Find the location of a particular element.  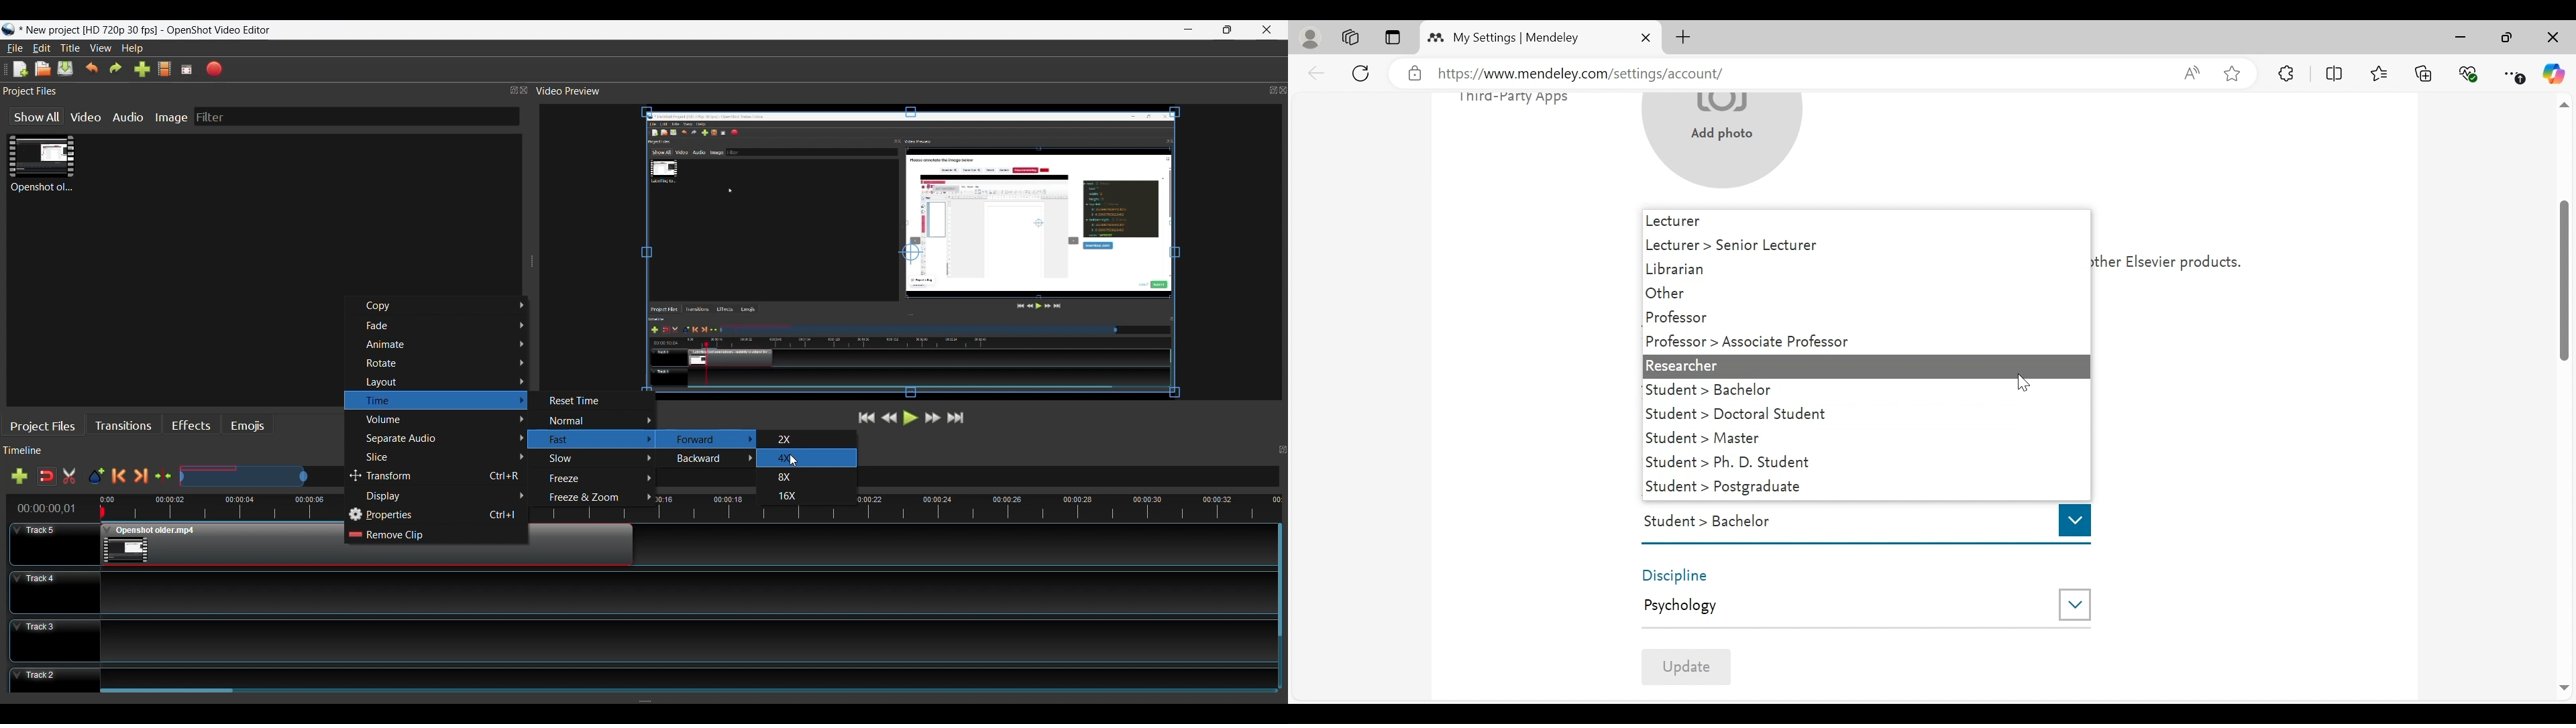

Add Track is located at coordinates (19, 476).